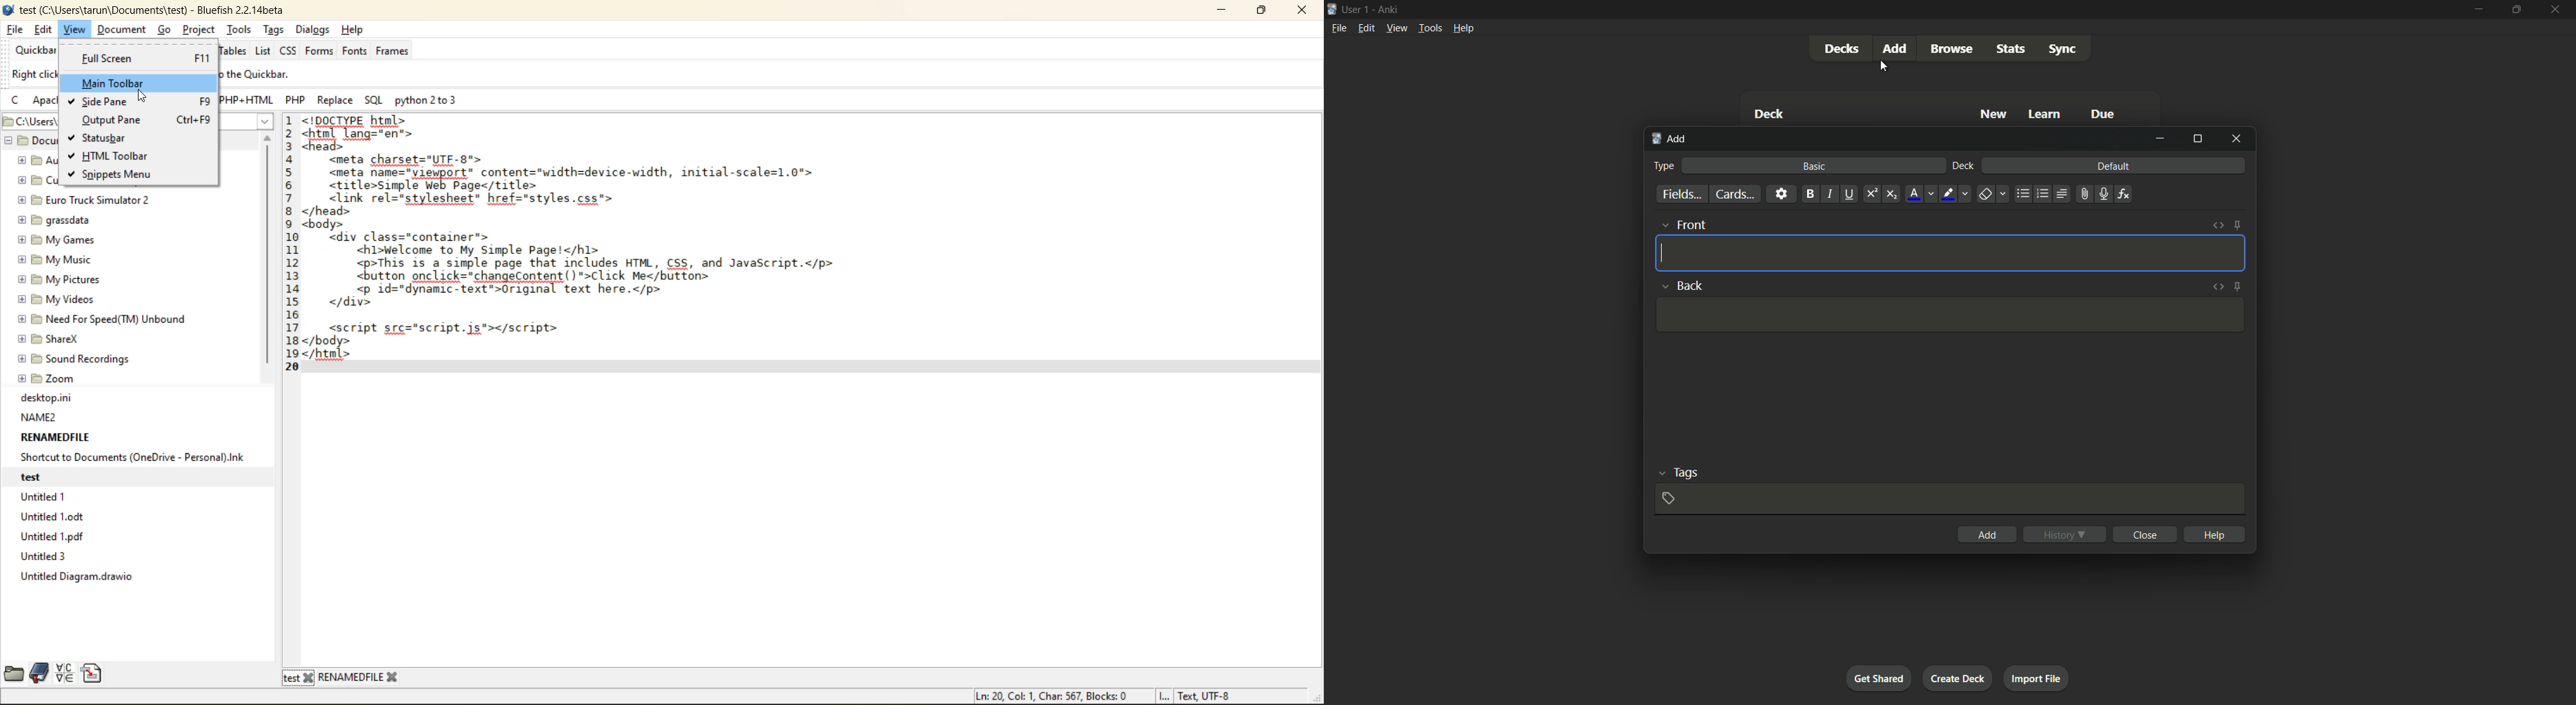 Image resolution: width=2576 pixels, height=728 pixels. Describe the element at coordinates (1988, 535) in the screenshot. I see `add` at that location.